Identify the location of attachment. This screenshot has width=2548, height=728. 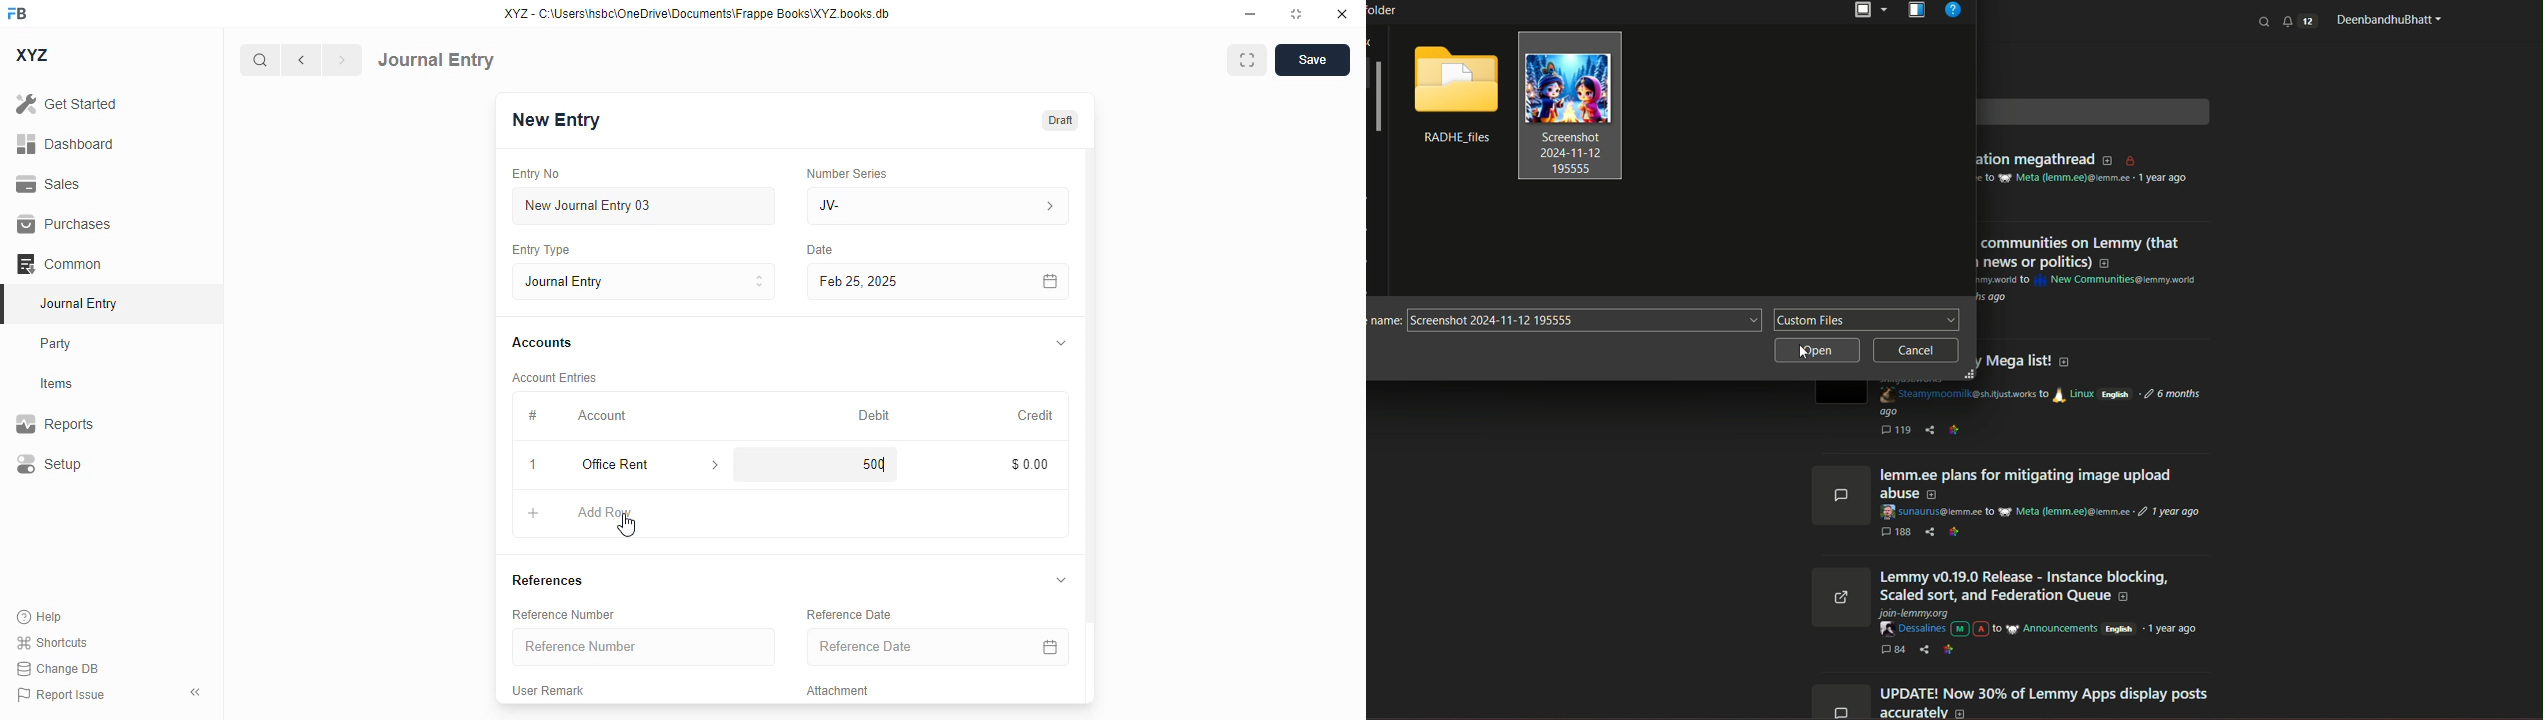
(838, 690).